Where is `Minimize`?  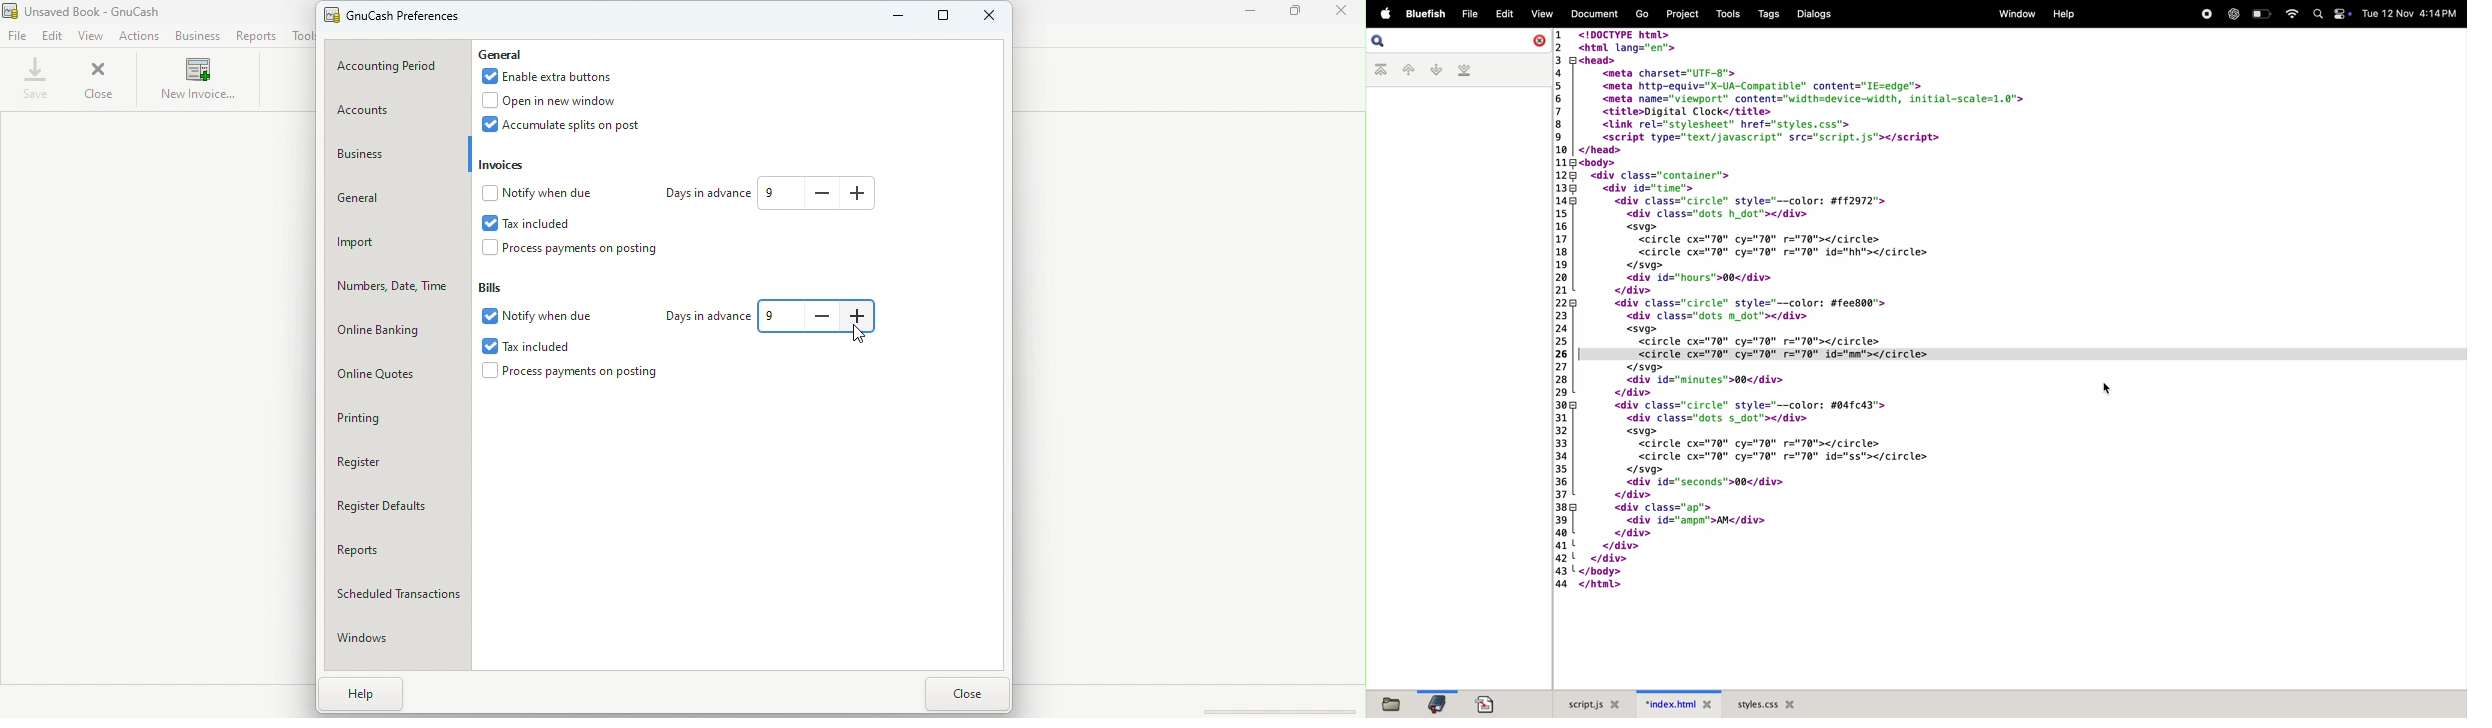
Minimize is located at coordinates (898, 19).